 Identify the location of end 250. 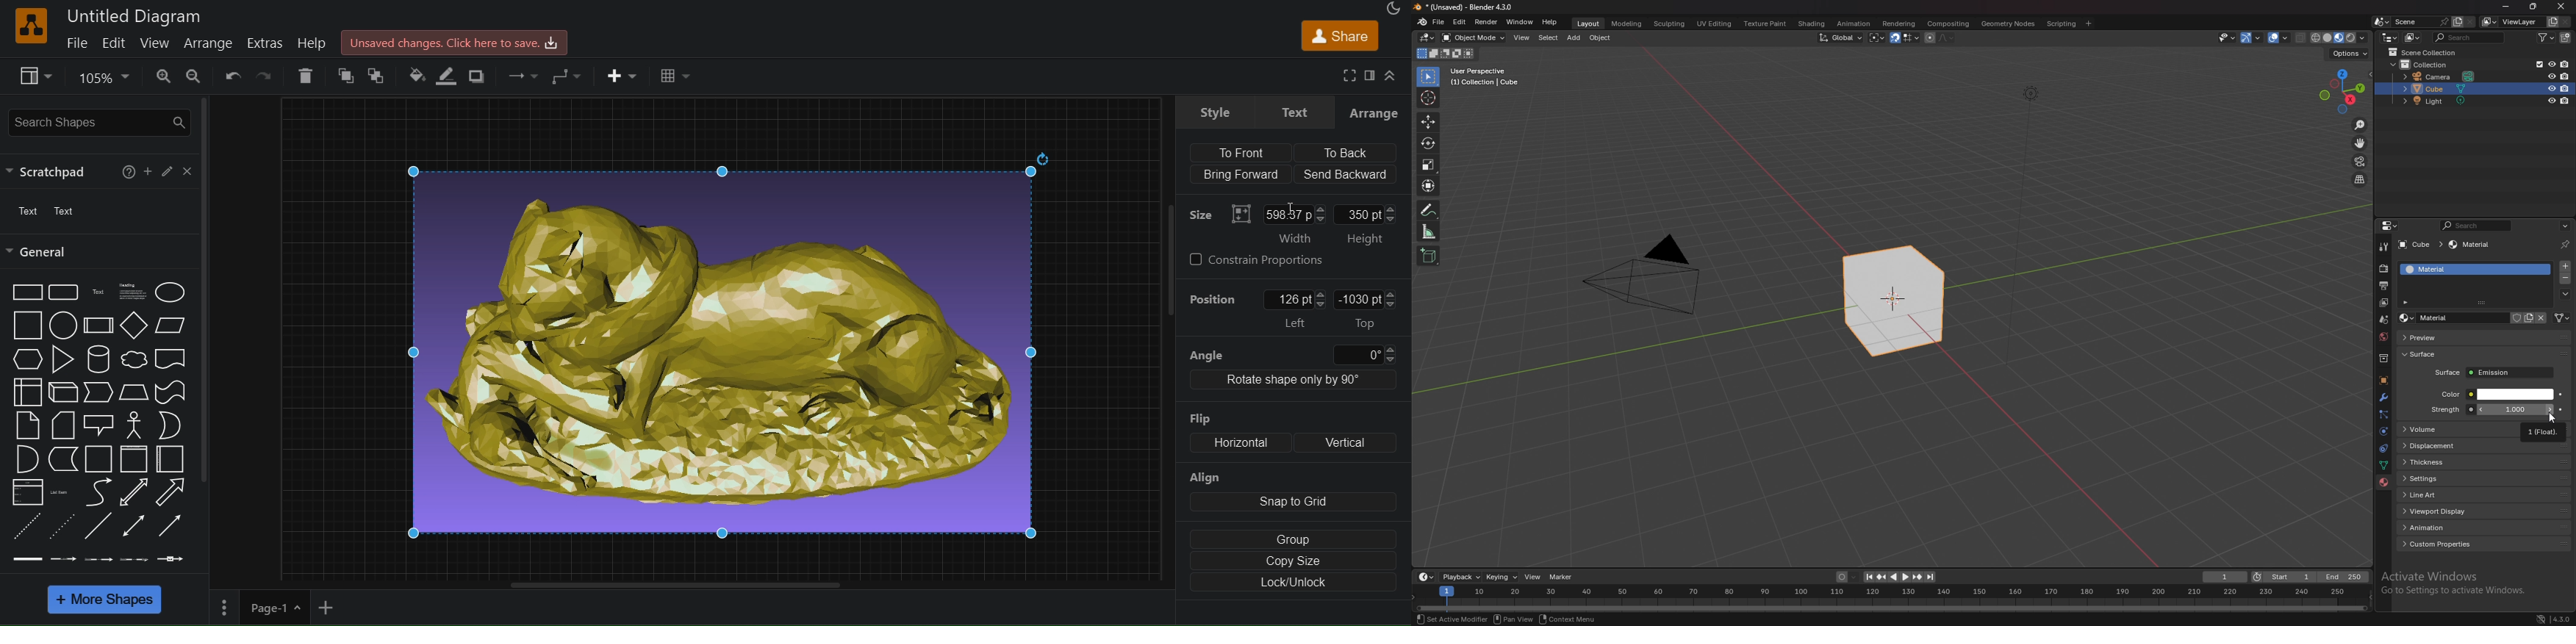
(2344, 577).